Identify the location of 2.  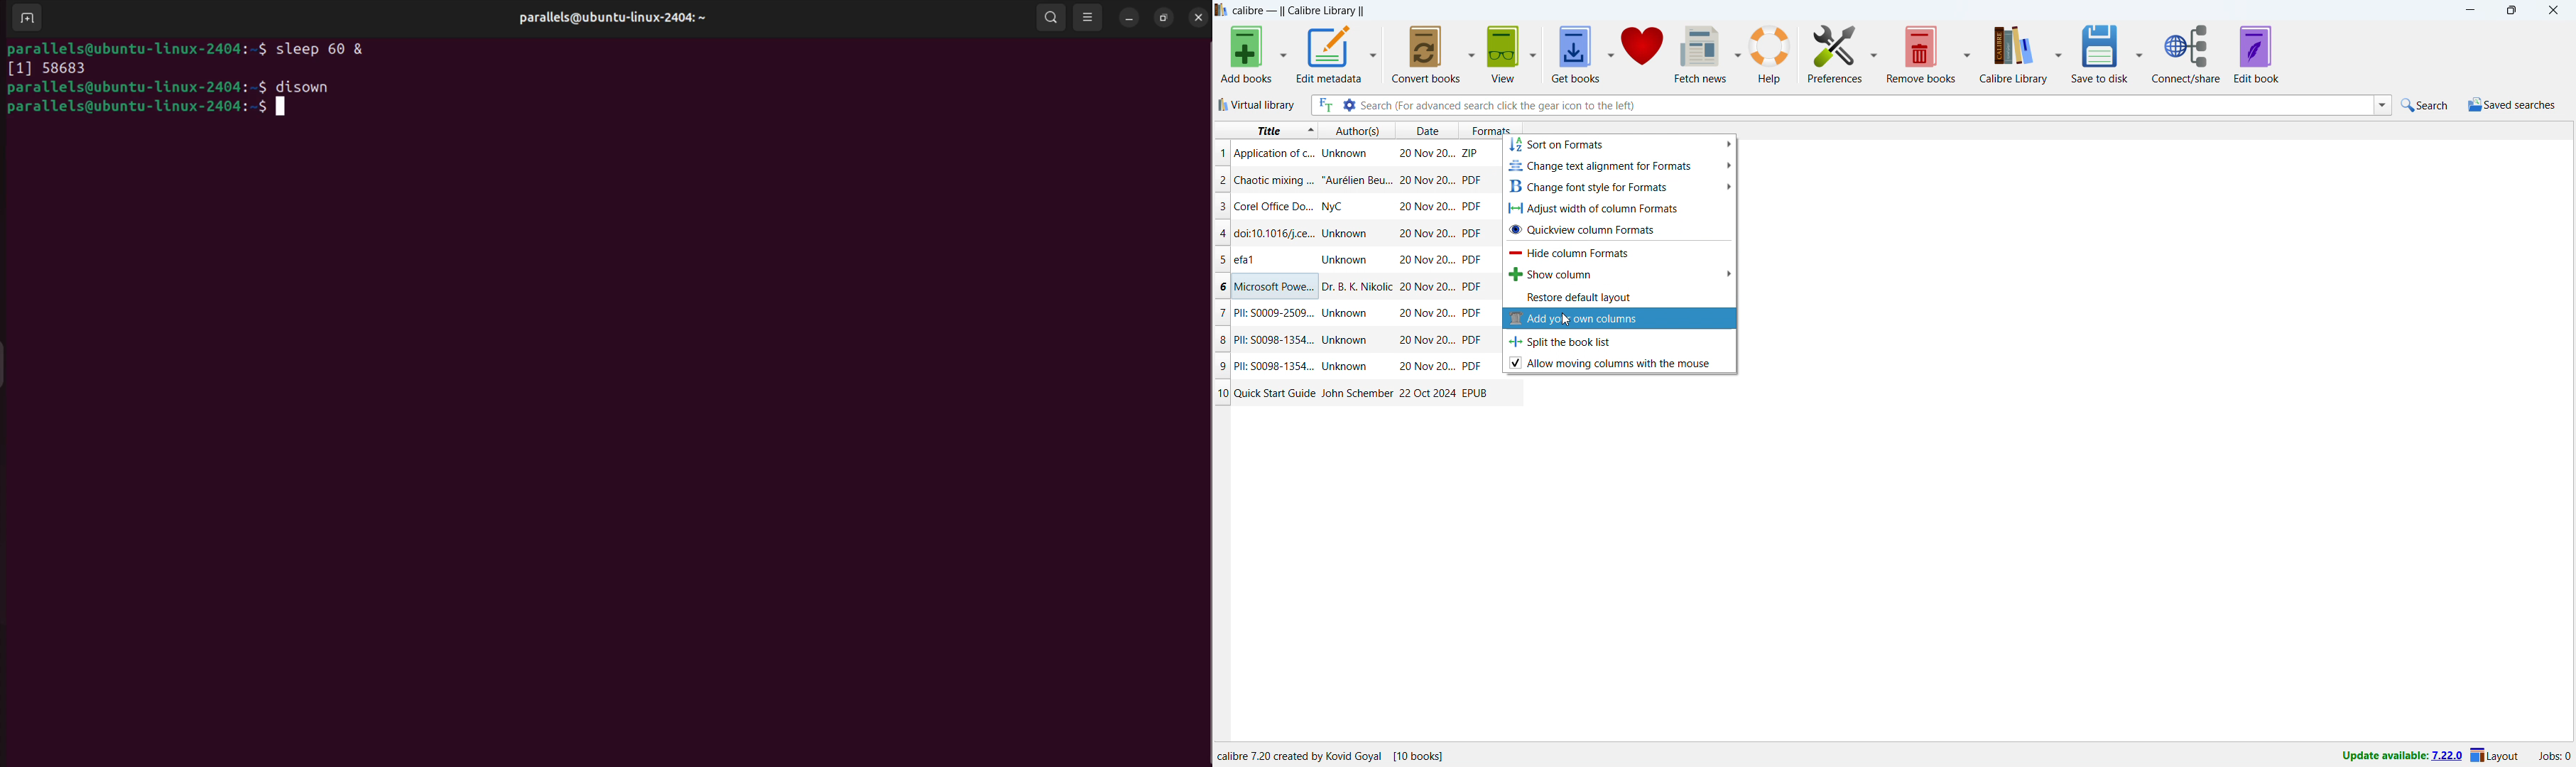
(1221, 179).